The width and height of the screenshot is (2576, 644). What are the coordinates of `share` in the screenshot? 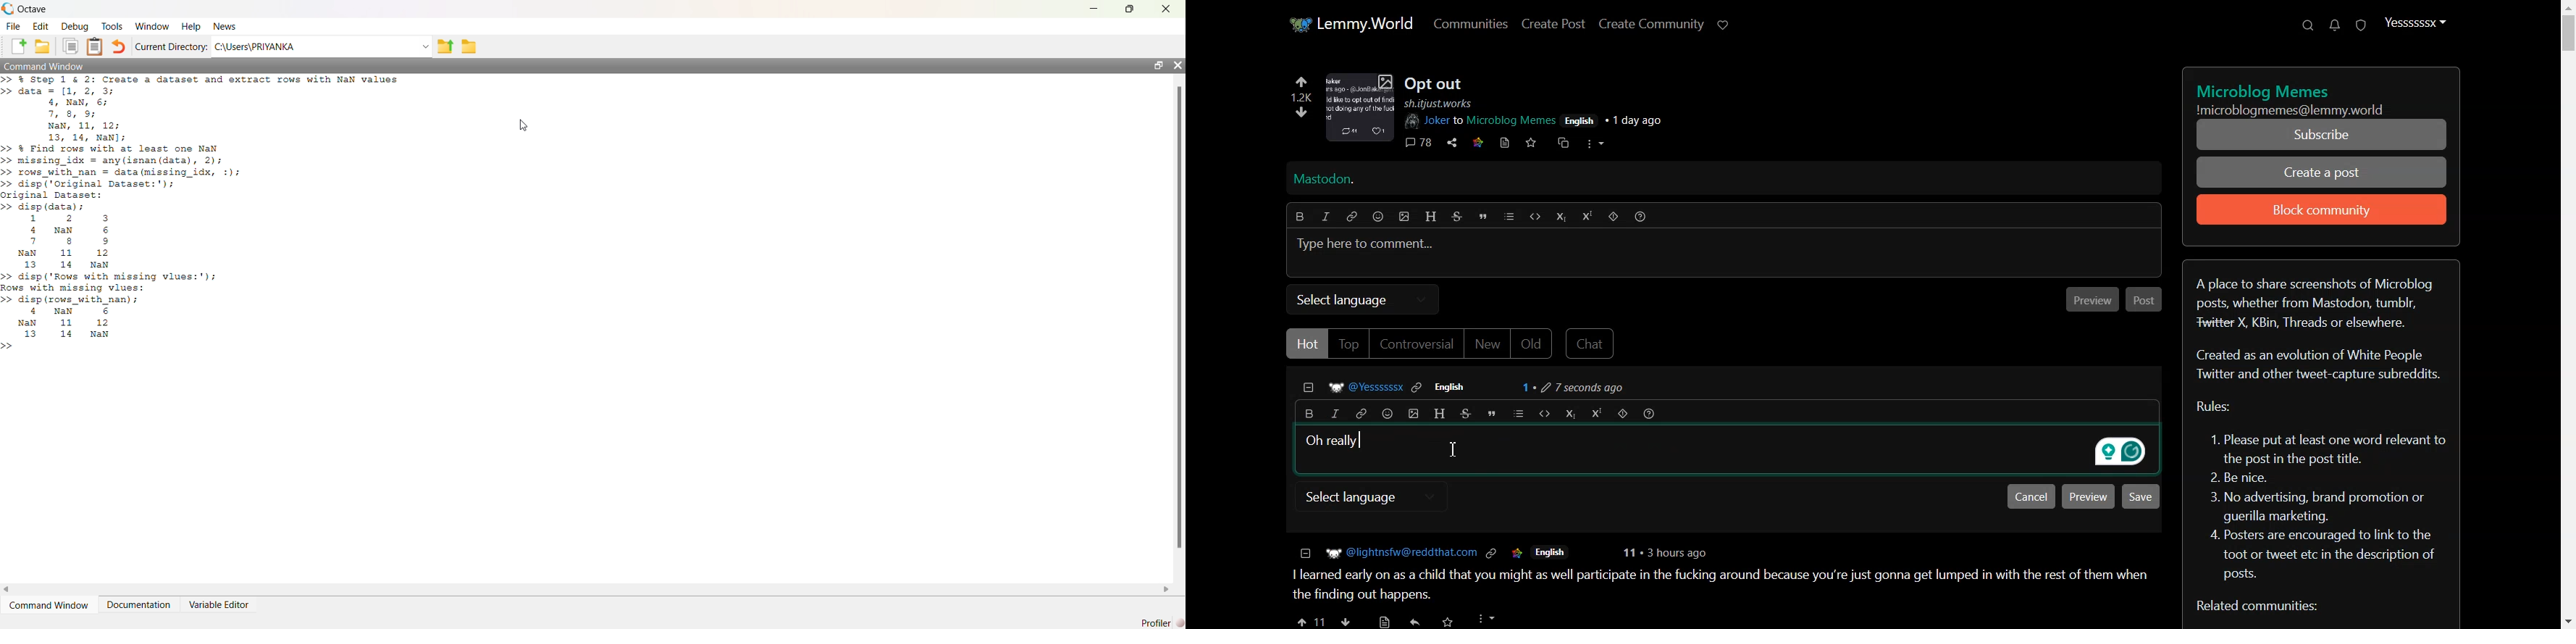 It's located at (1452, 143).